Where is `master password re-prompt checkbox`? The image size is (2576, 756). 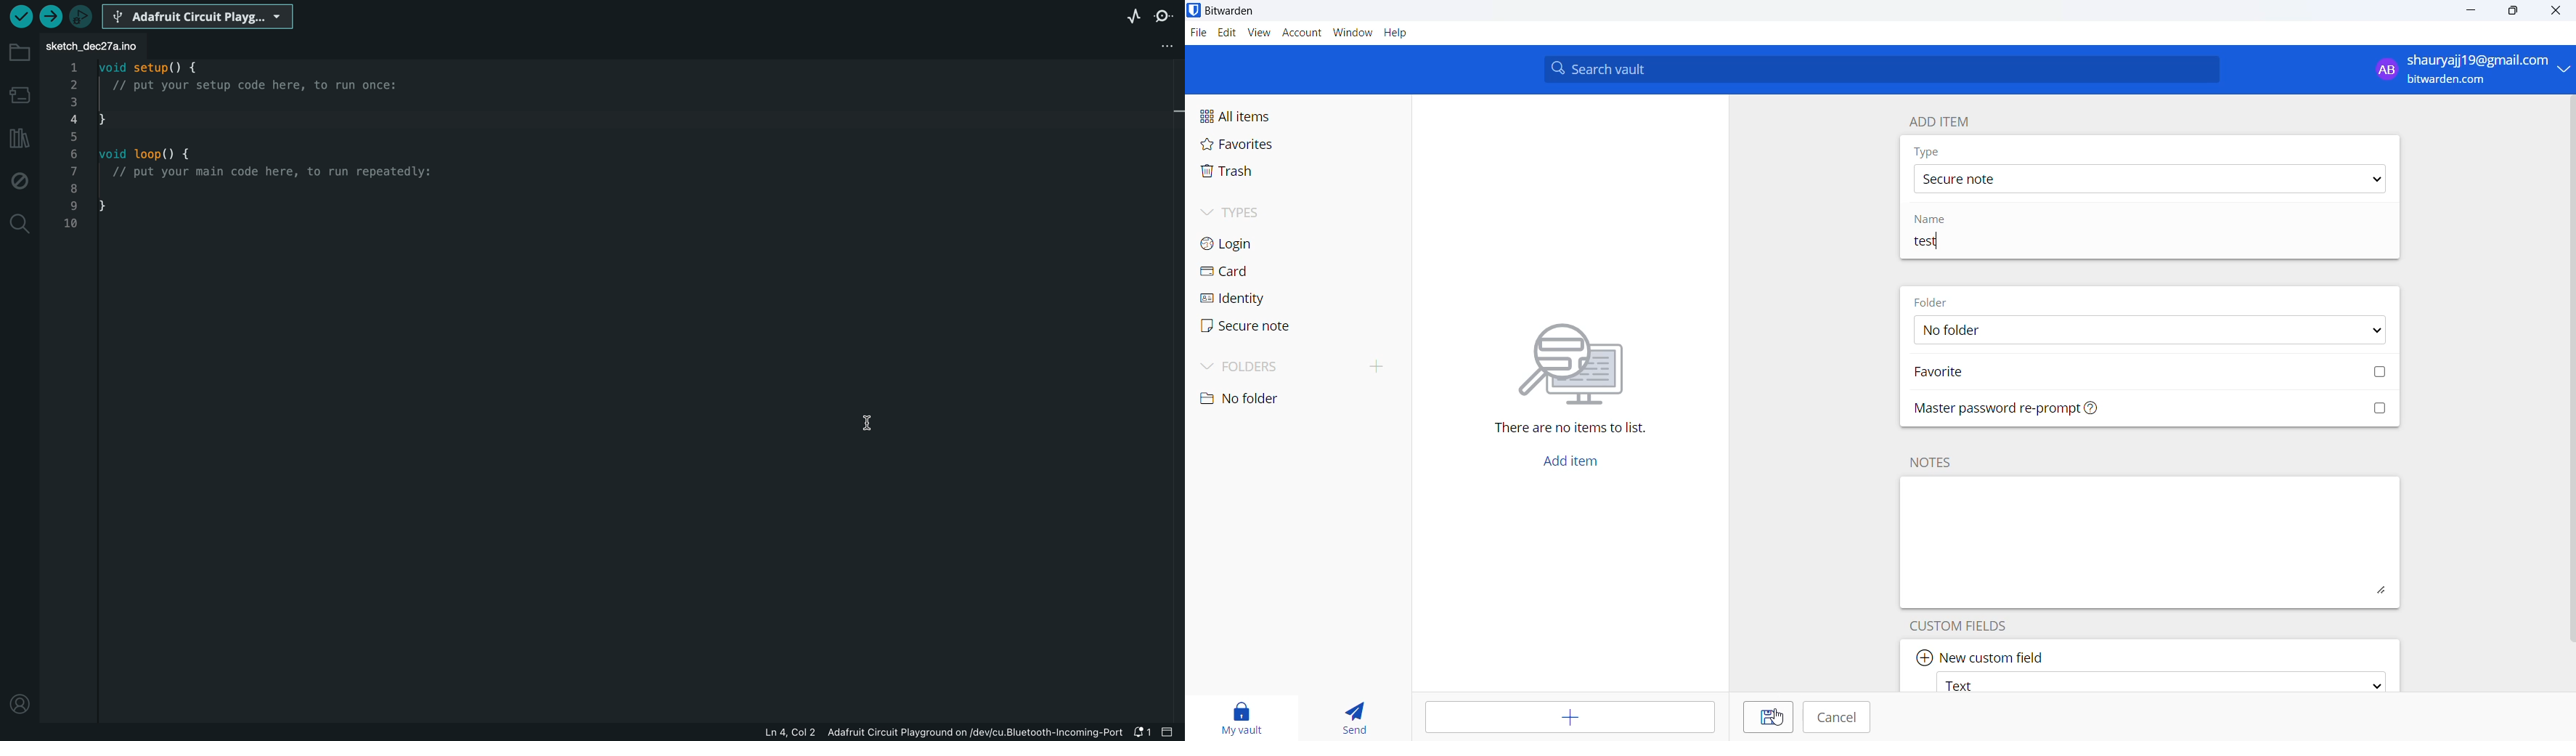 master password re-prompt checkbox is located at coordinates (2154, 410).